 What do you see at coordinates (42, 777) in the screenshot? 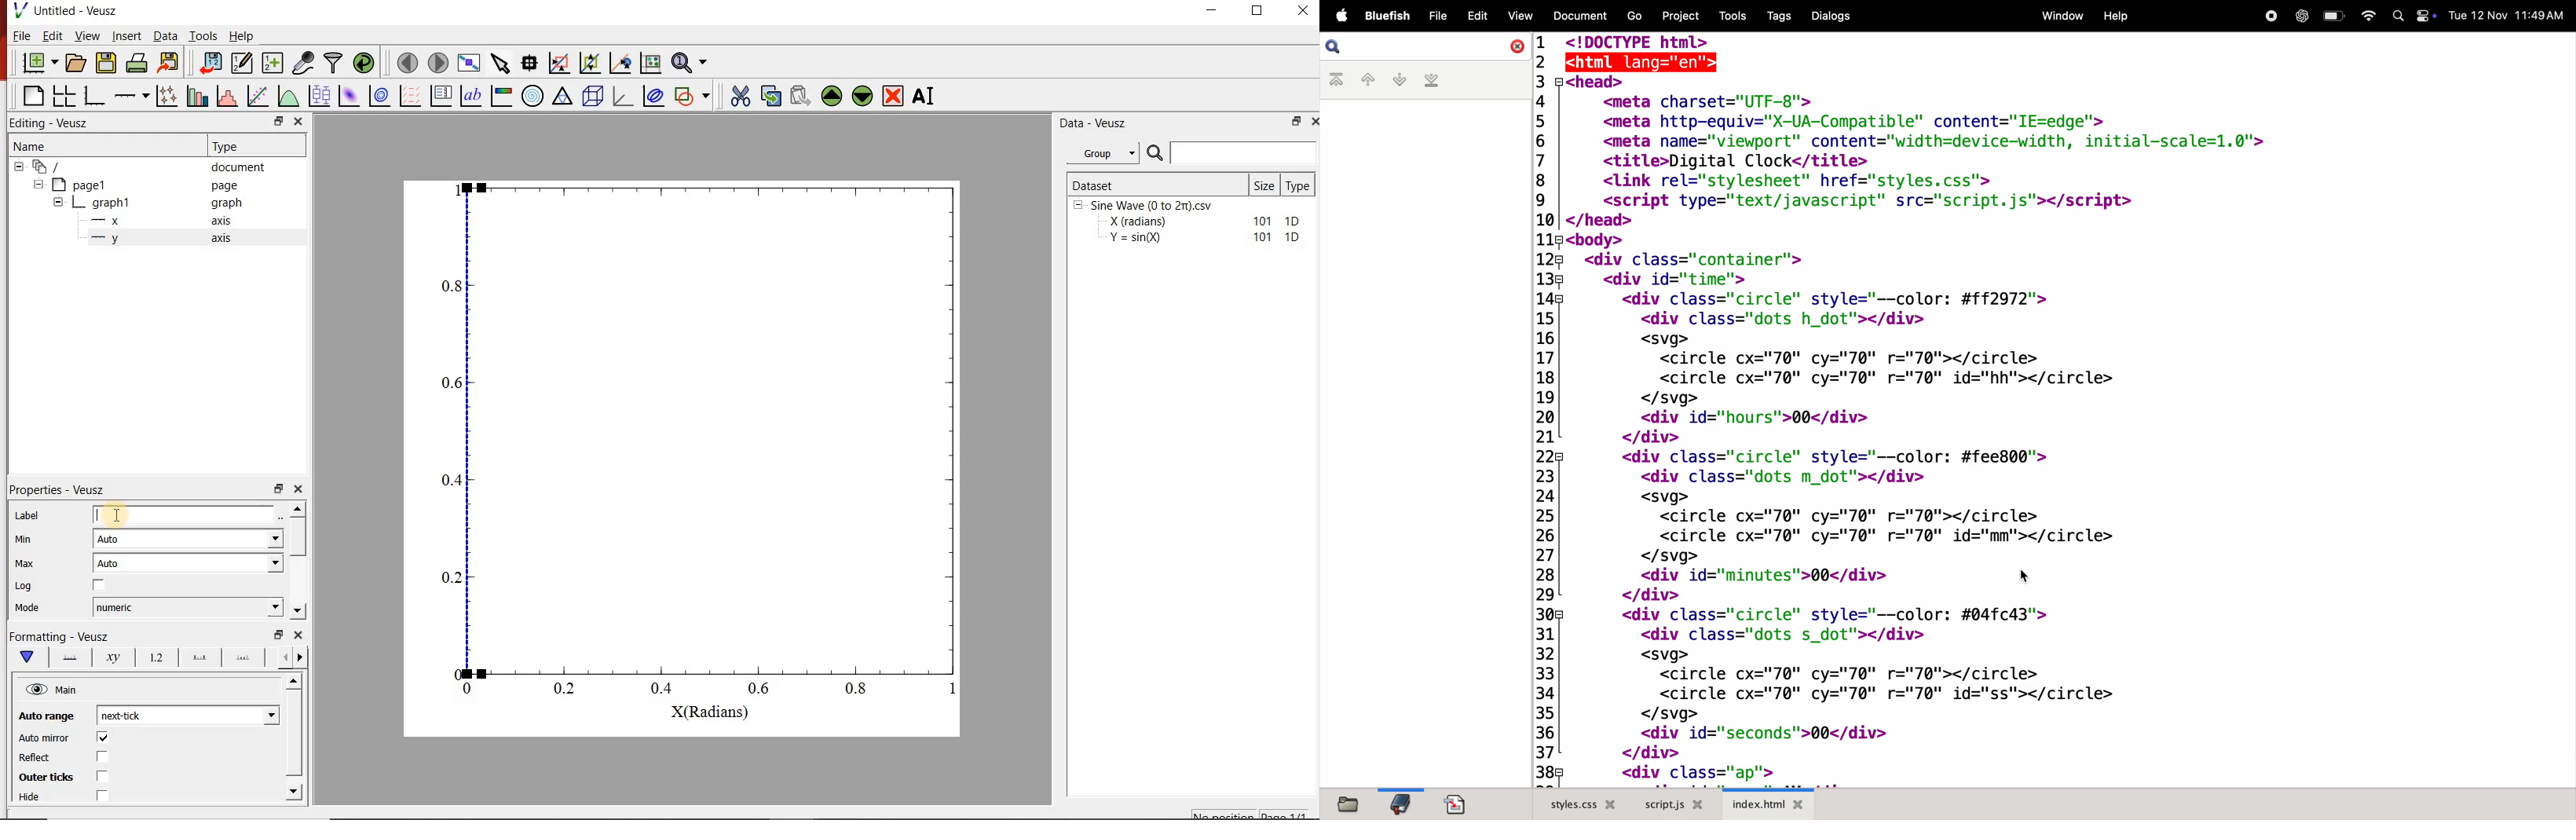
I see `Outer ticks` at bounding box center [42, 777].